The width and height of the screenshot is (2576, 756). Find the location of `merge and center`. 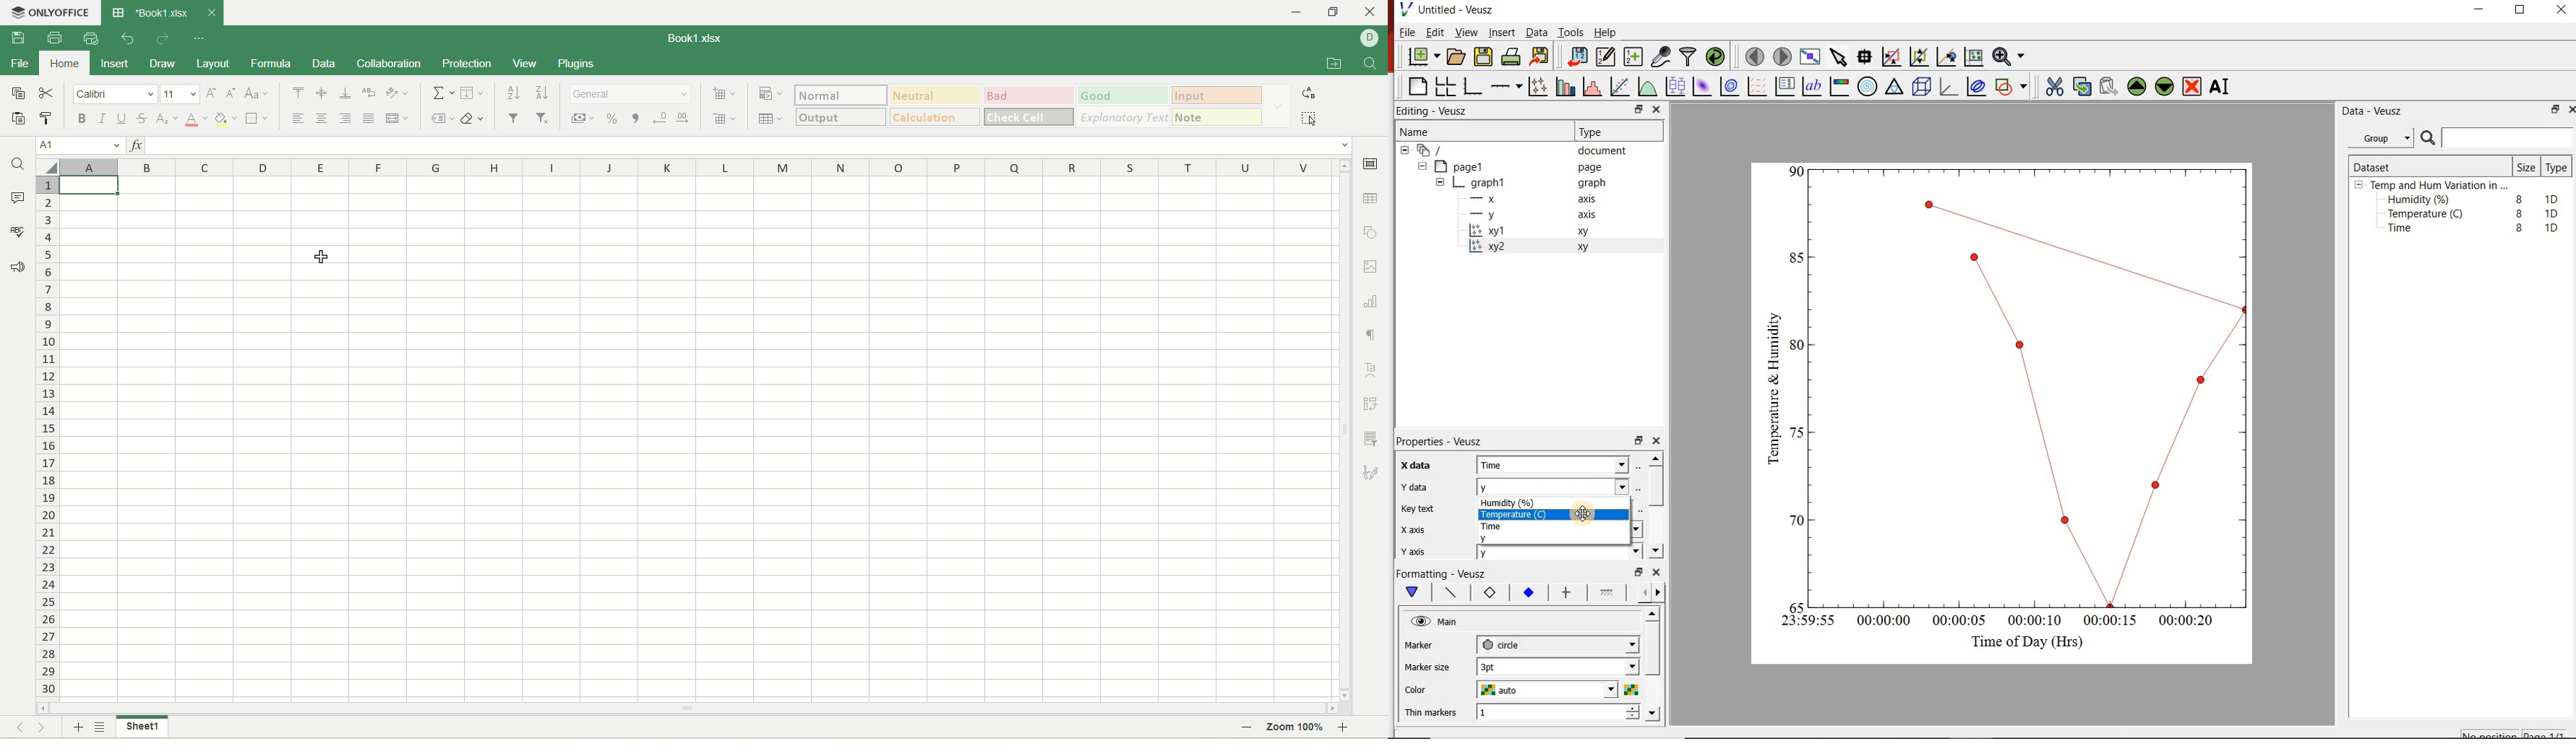

merge and center is located at coordinates (398, 119).